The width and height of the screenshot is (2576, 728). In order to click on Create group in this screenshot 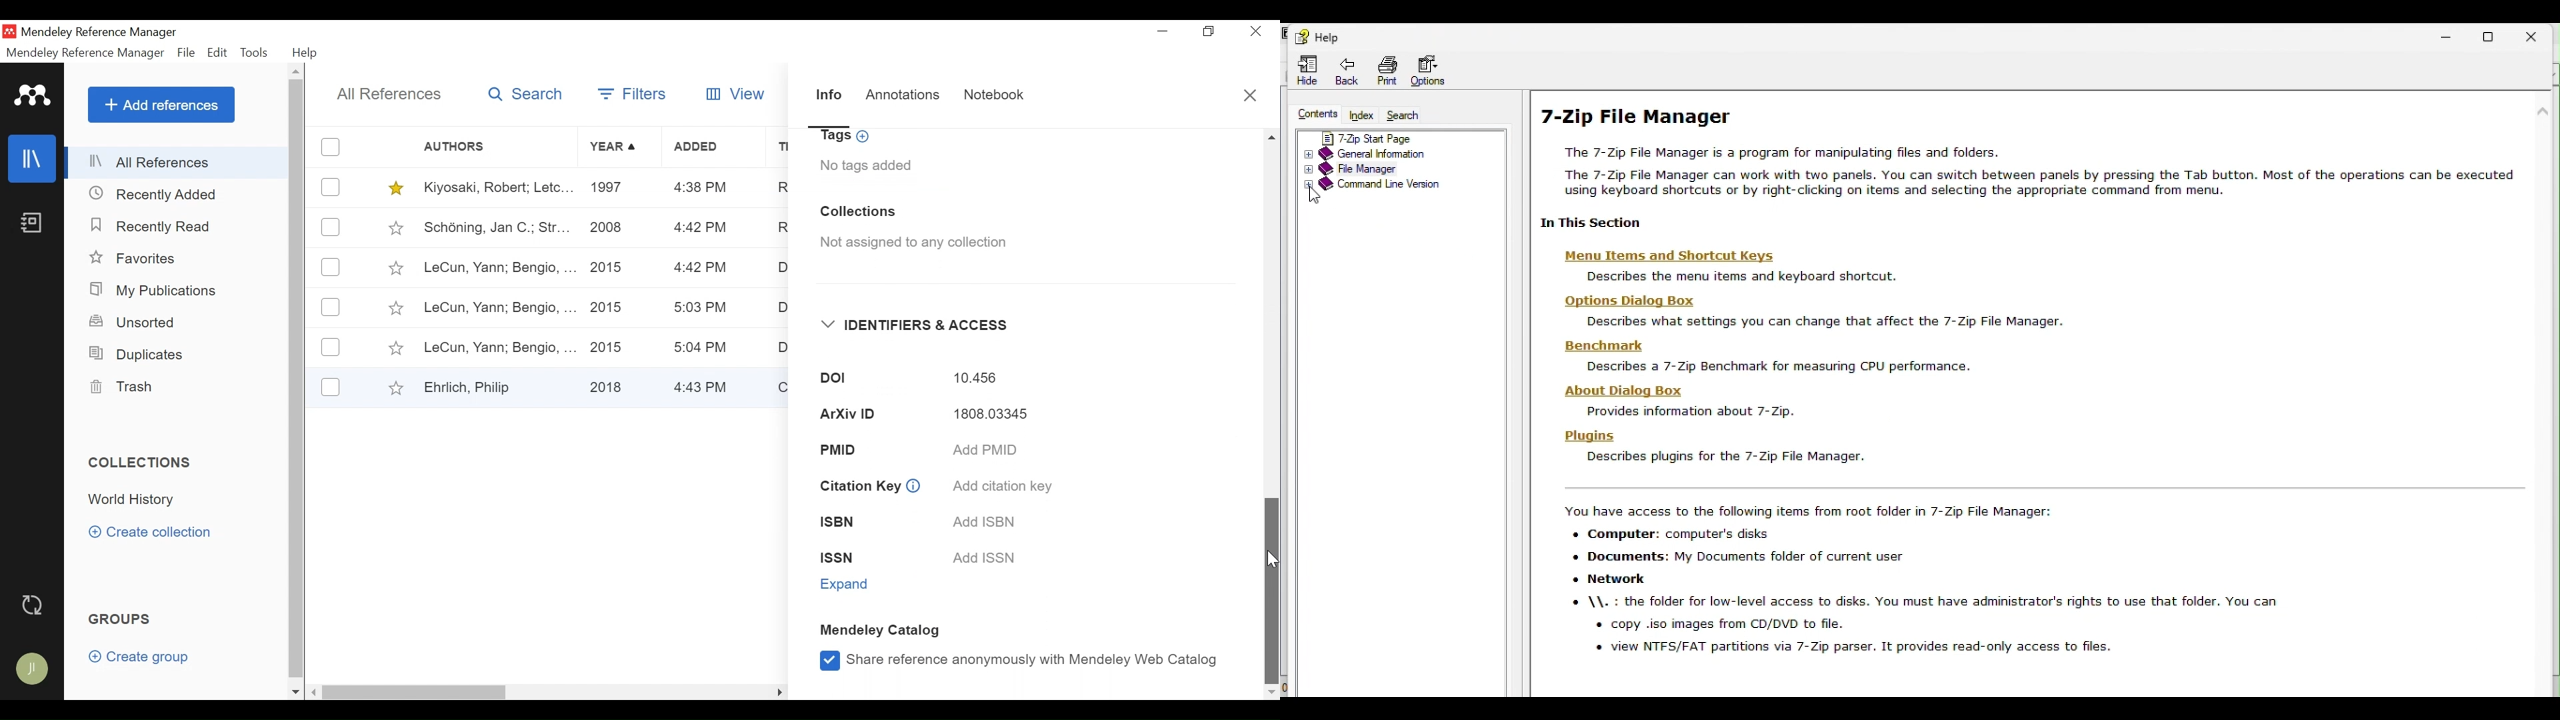, I will do `click(139, 656)`.